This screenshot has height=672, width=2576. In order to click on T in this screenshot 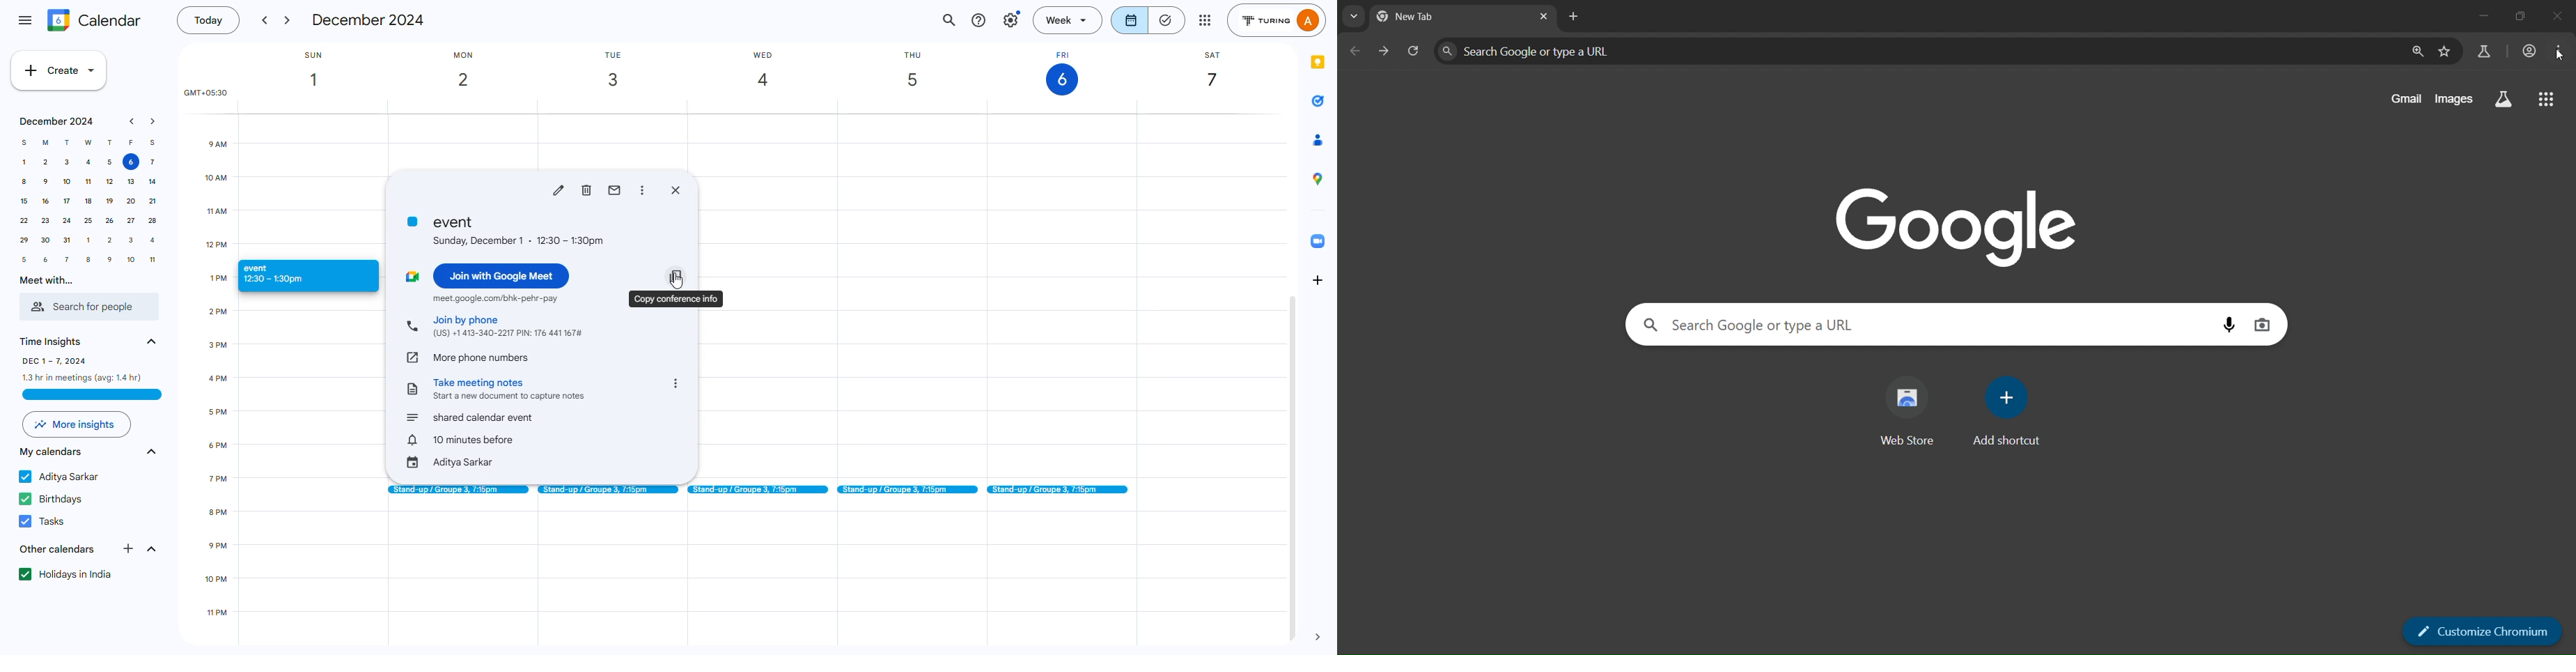, I will do `click(66, 141)`.